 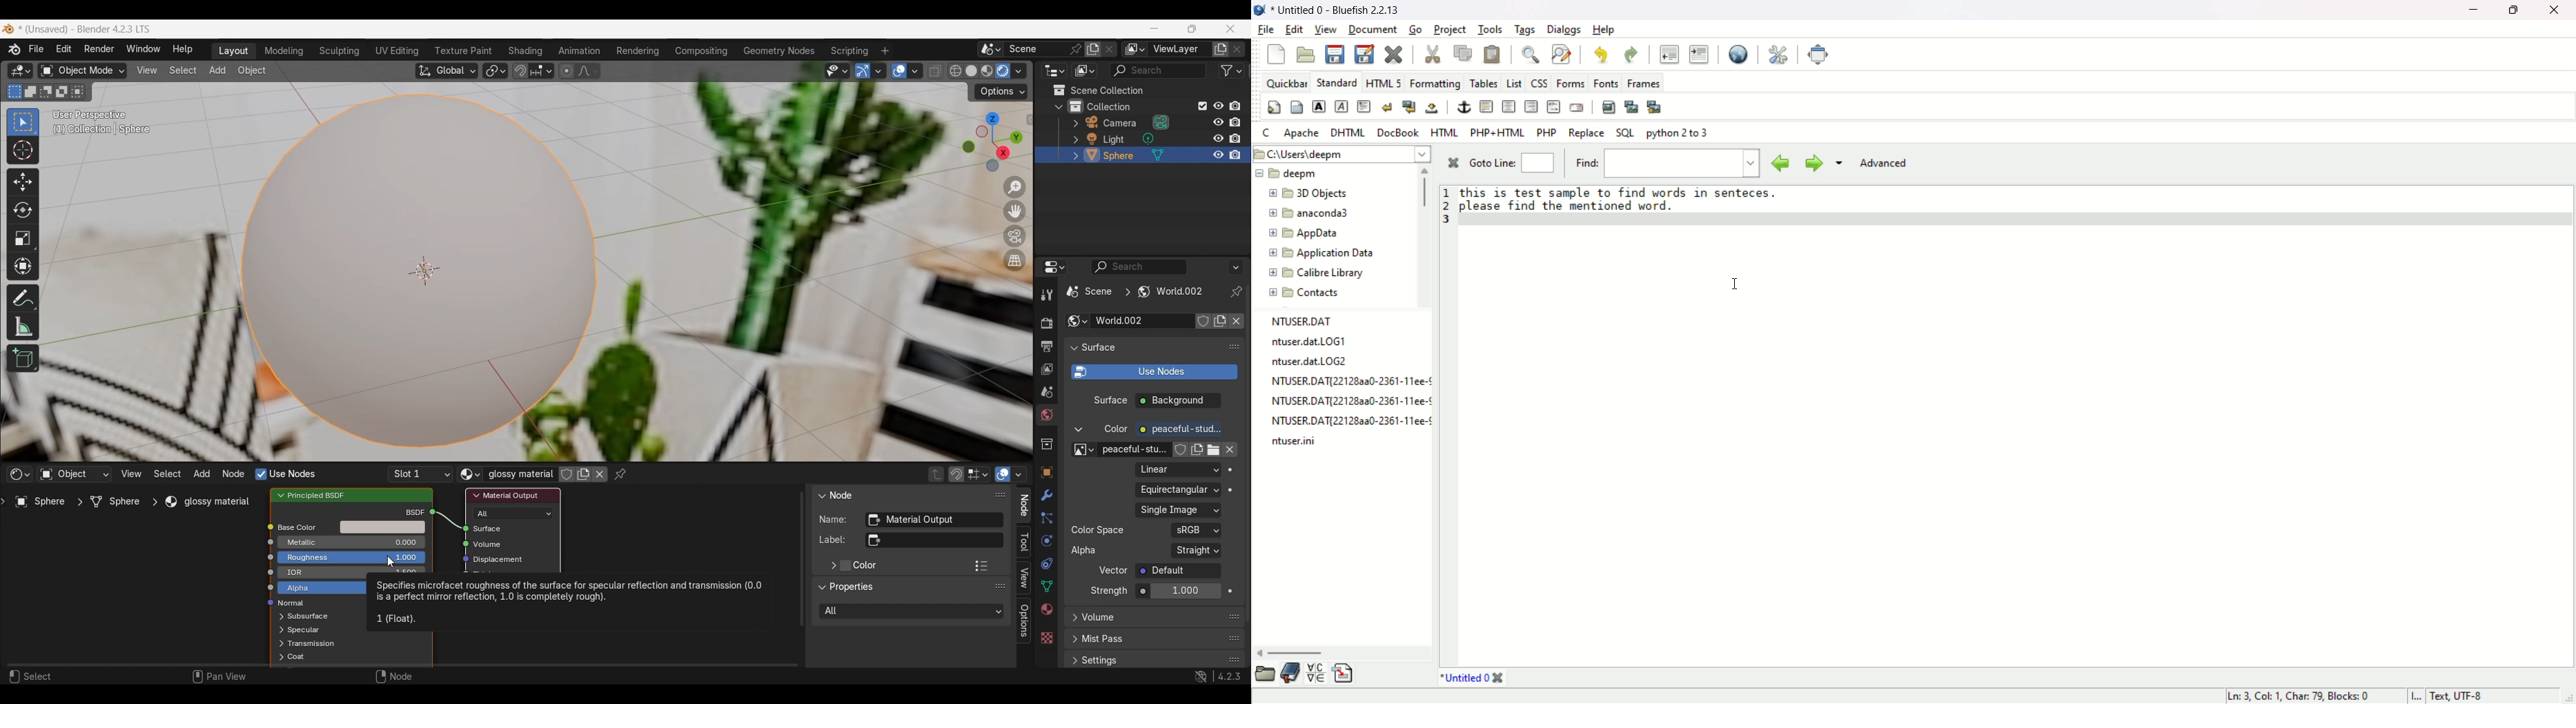 What do you see at coordinates (476, 495) in the screenshot?
I see `Collapse Material output` at bounding box center [476, 495].